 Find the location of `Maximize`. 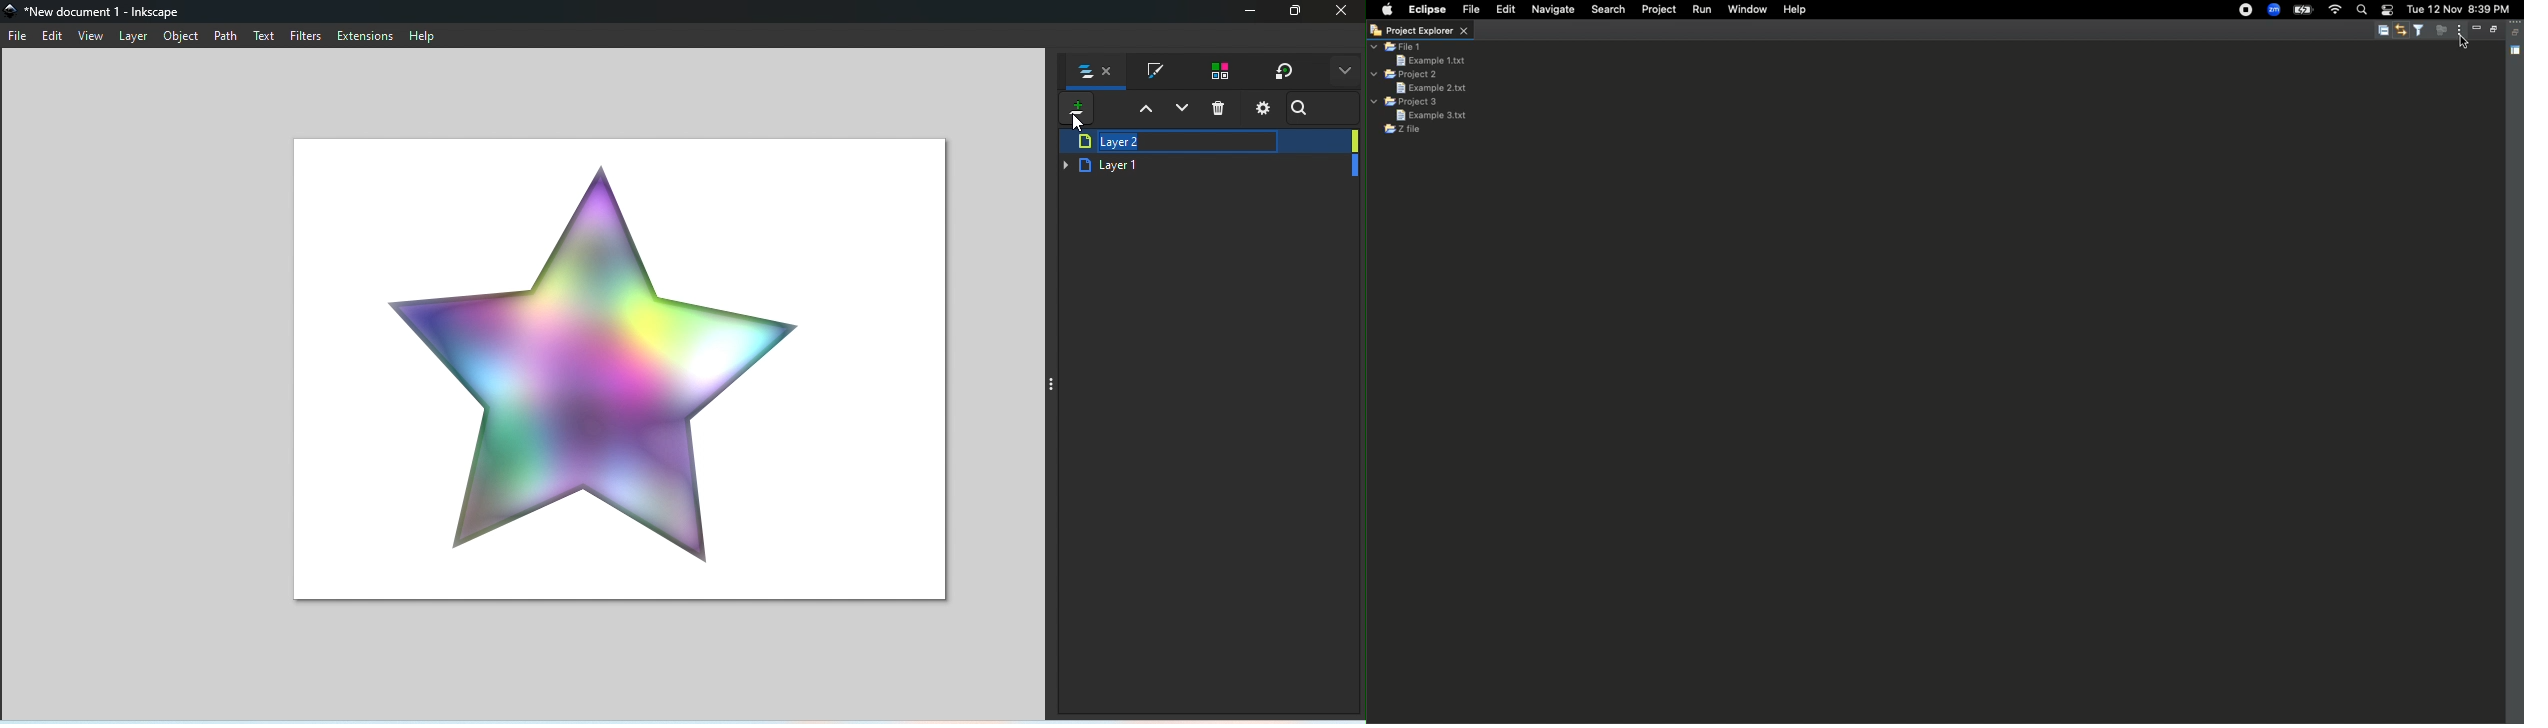

Maximize is located at coordinates (1297, 13).